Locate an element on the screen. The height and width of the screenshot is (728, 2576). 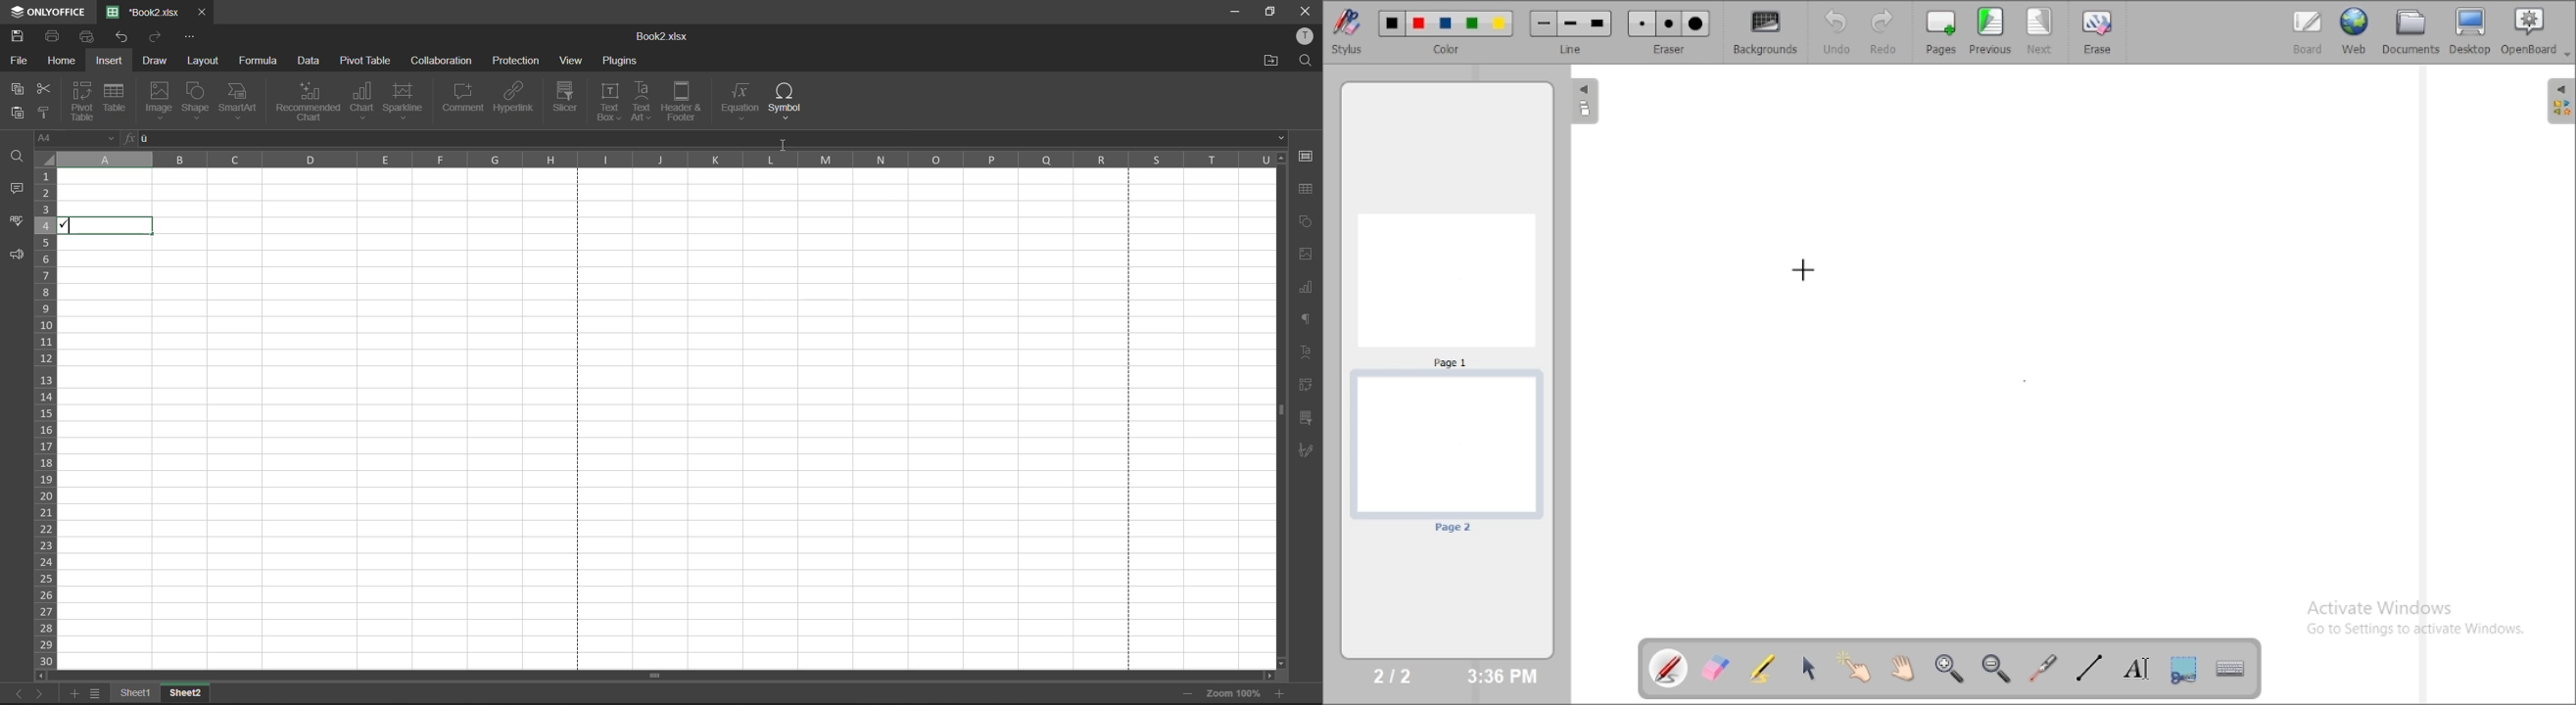
formula bar is located at coordinates (705, 138).